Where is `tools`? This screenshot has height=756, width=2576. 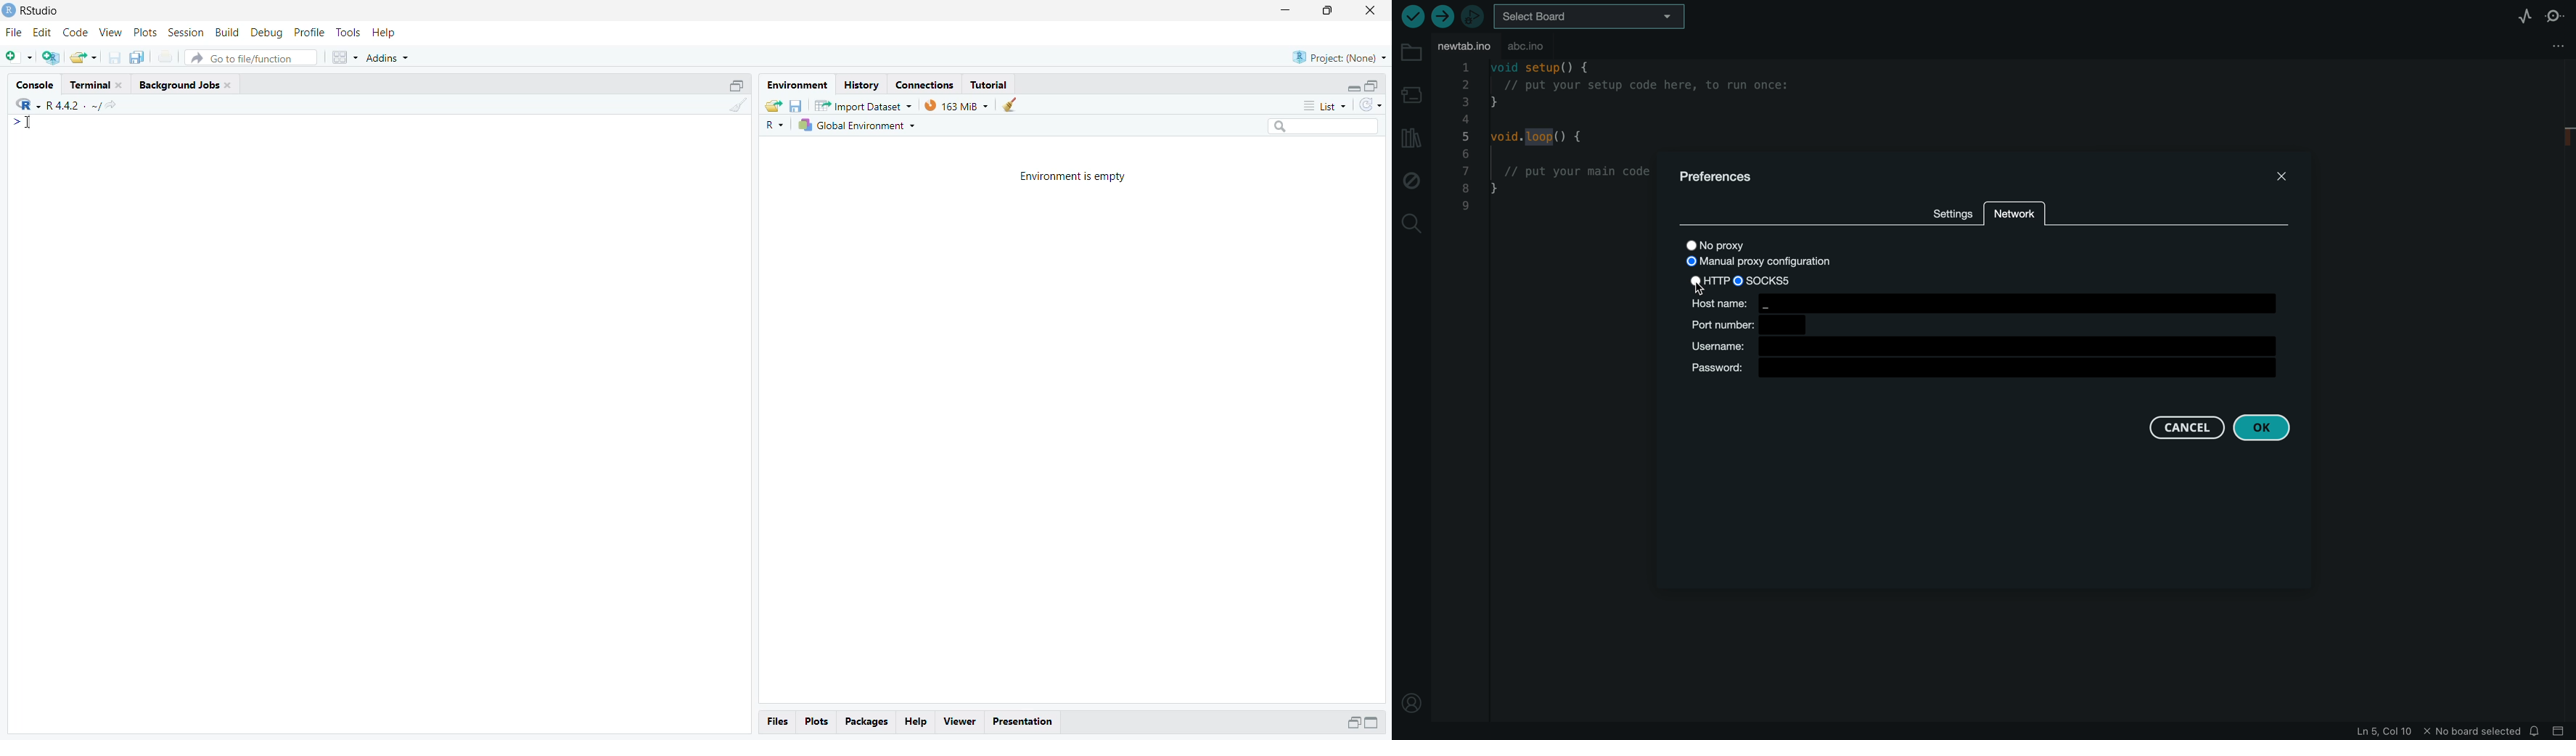 tools is located at coordinates (349, 32).